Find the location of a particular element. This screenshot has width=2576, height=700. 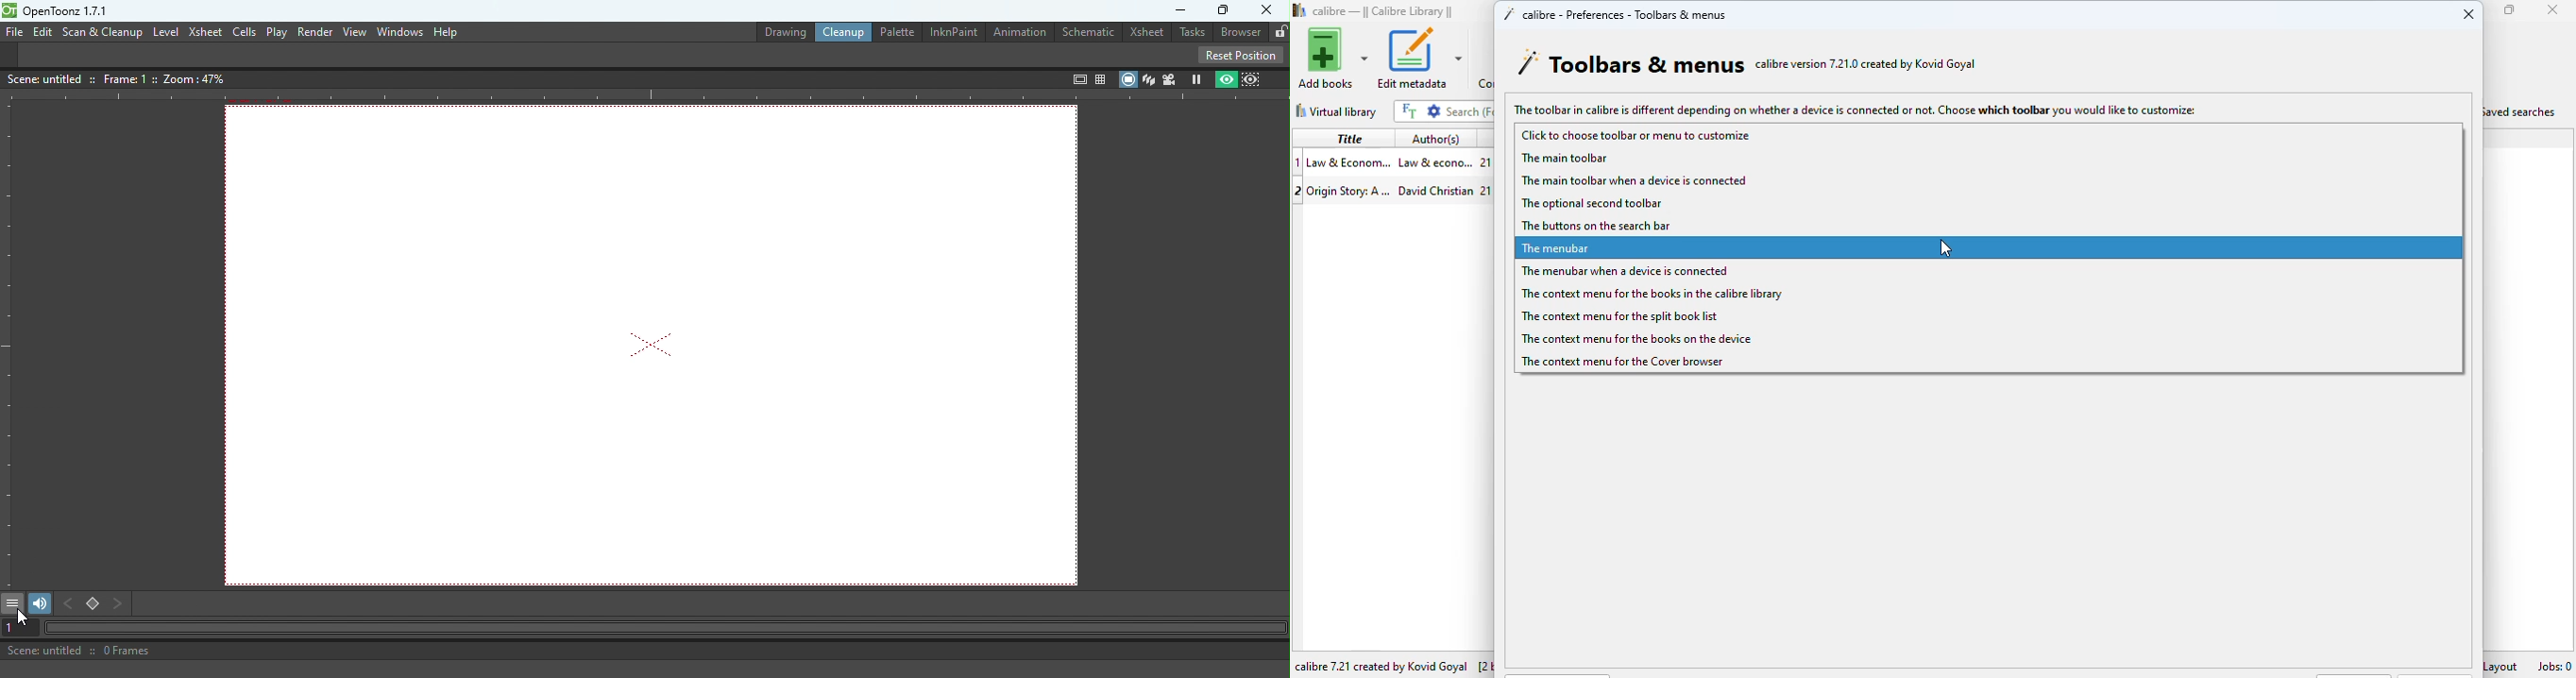

the context menu for the split book list is located at coordinates (1619, 316).